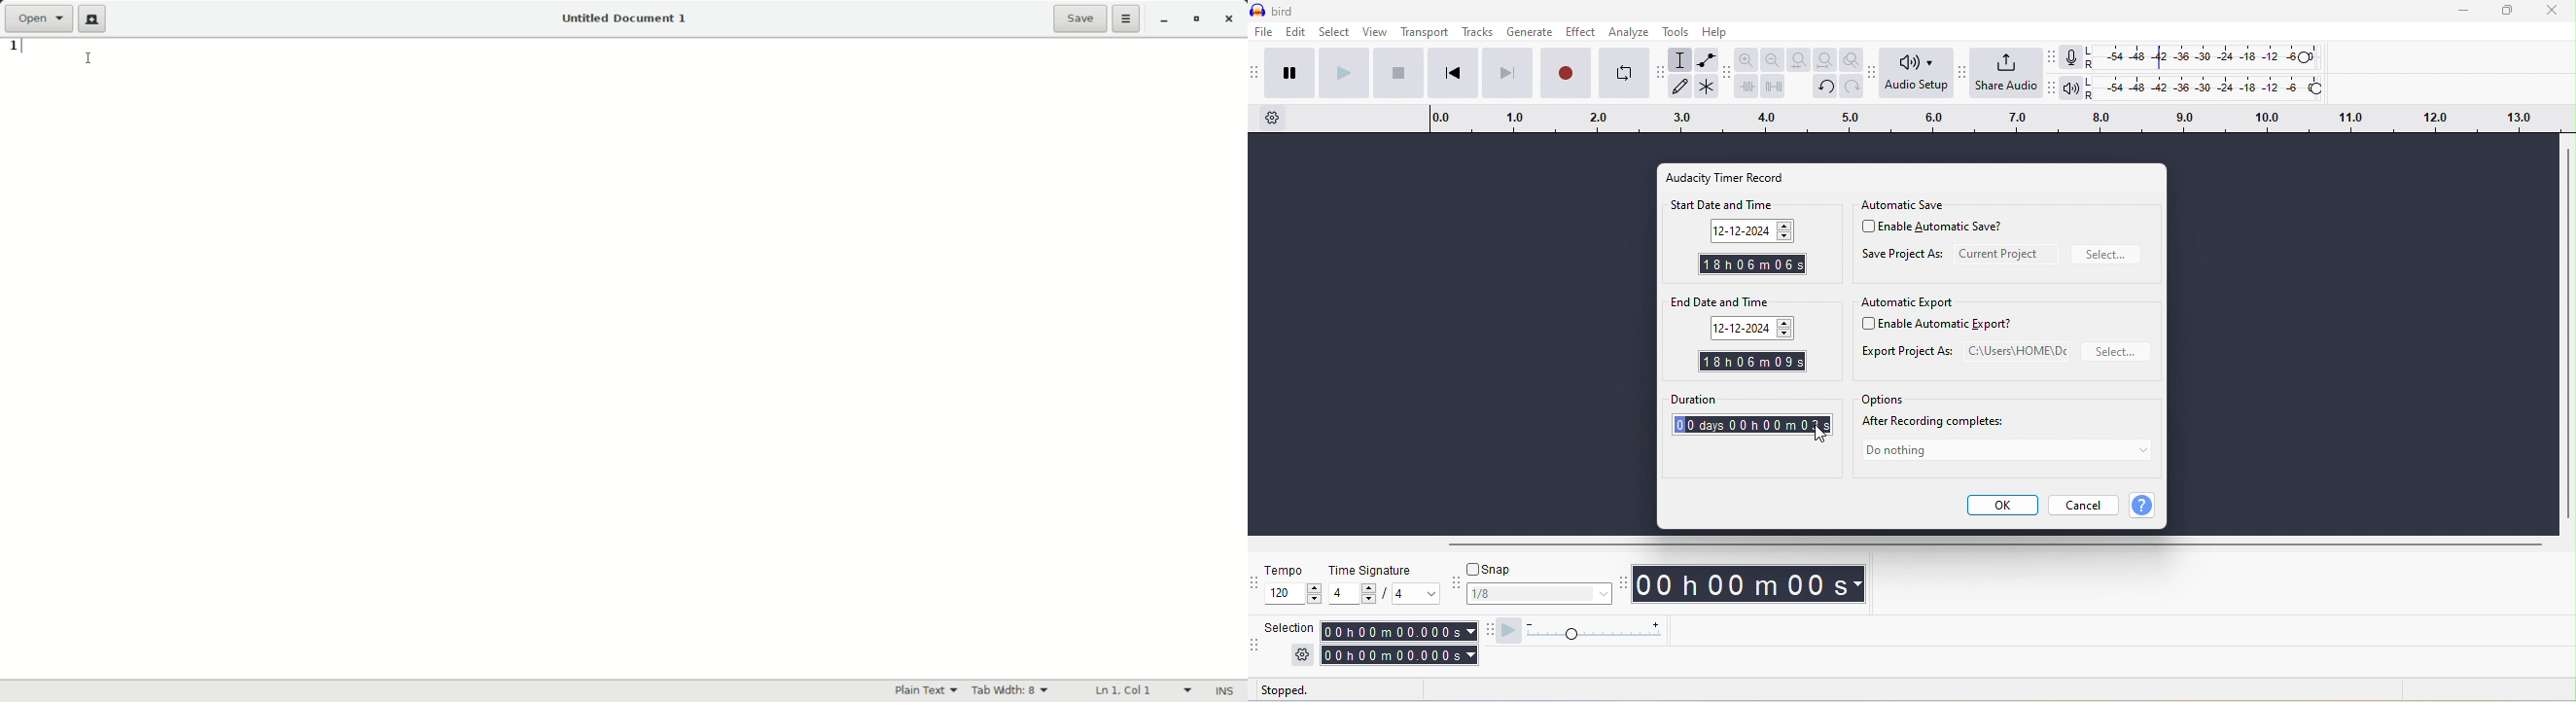 The image size is (2576, 728). Describe the element at coordinates (1288, 11) in the screenshot. I see `title` at that location.